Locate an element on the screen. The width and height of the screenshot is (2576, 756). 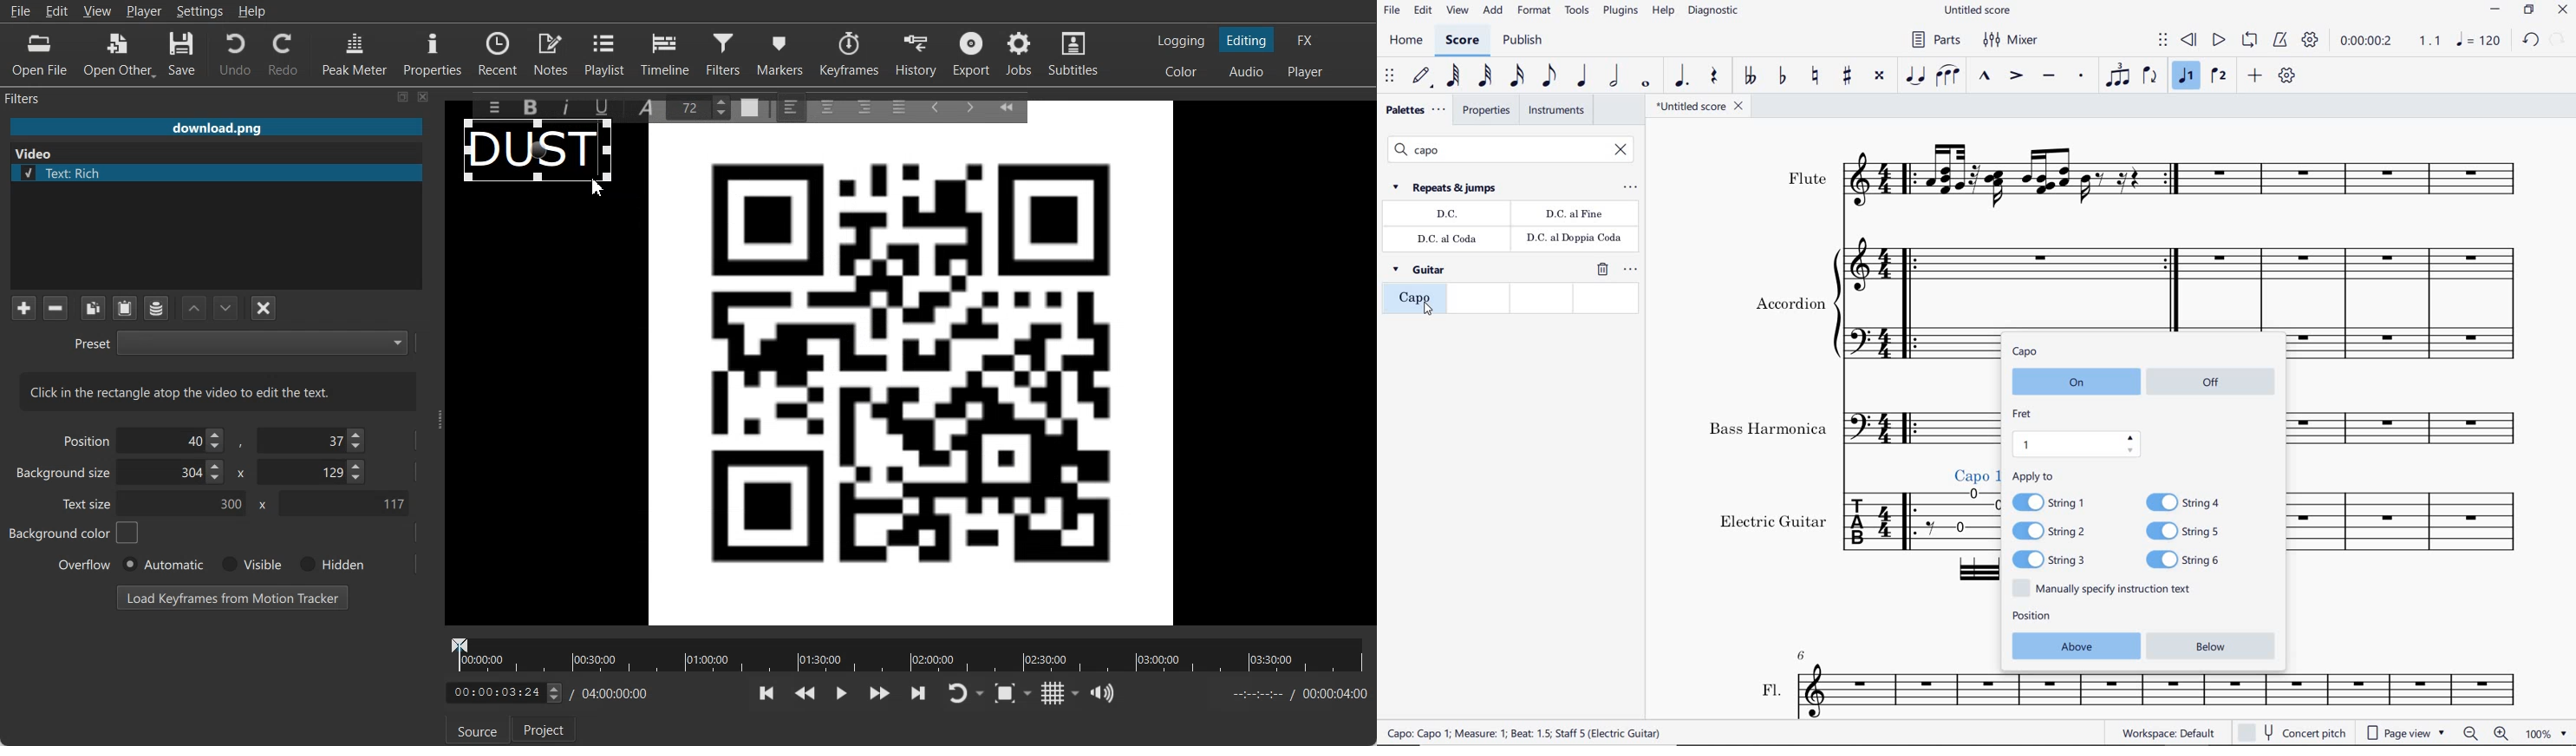
Peak Meter is located at coordinates (355, 53).